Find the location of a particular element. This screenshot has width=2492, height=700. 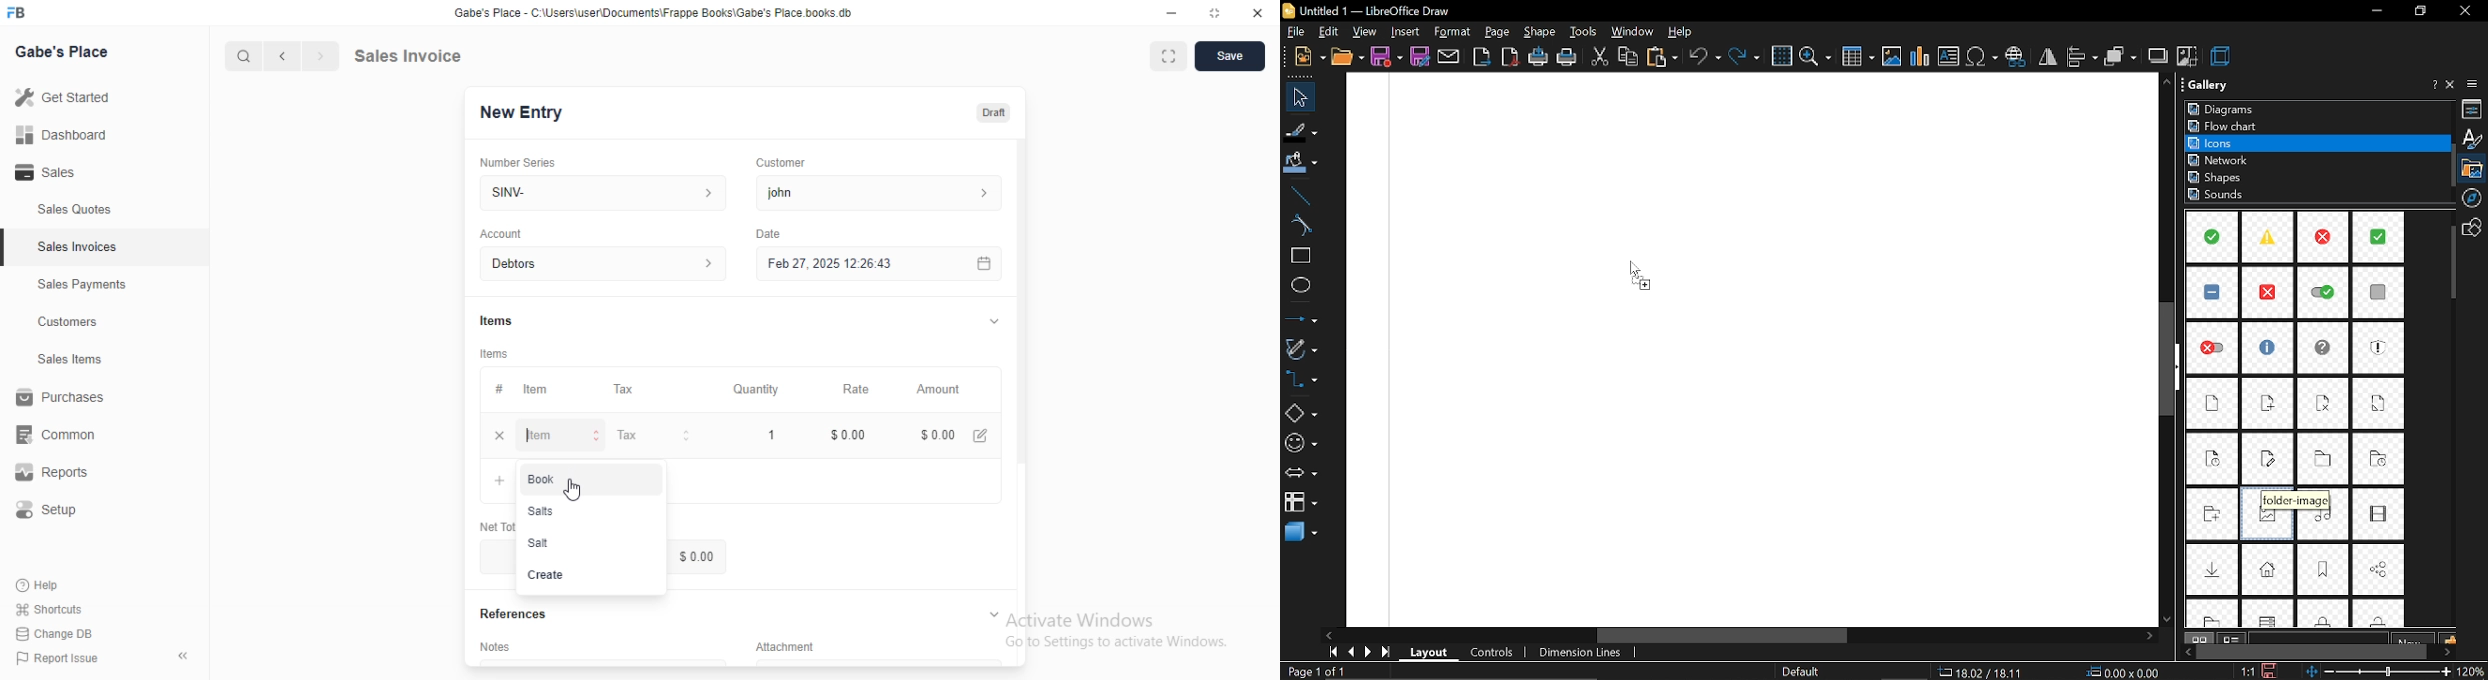

Sales Payments is located at coordinates (82, 285).